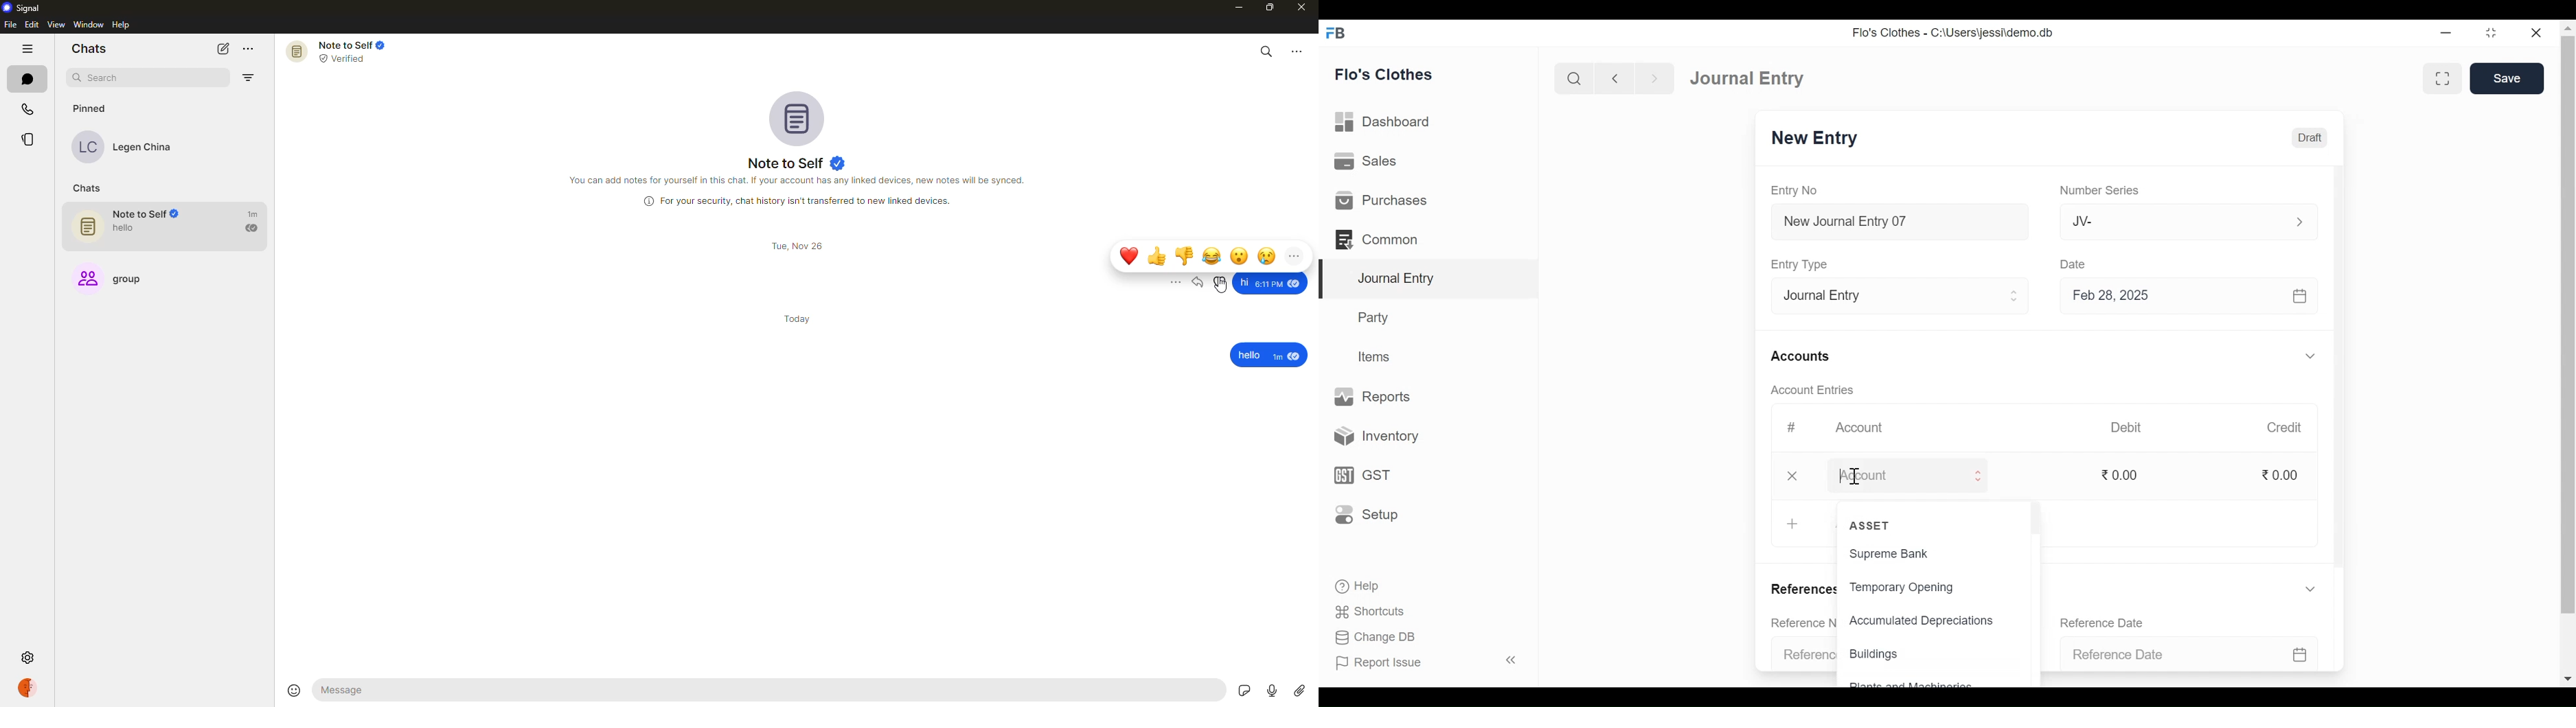 The image size is (2576, 728). What do you see at coordinates (1372, 437) in the screenshot?
I see `Inventory` at bounding box center [1372, 437].